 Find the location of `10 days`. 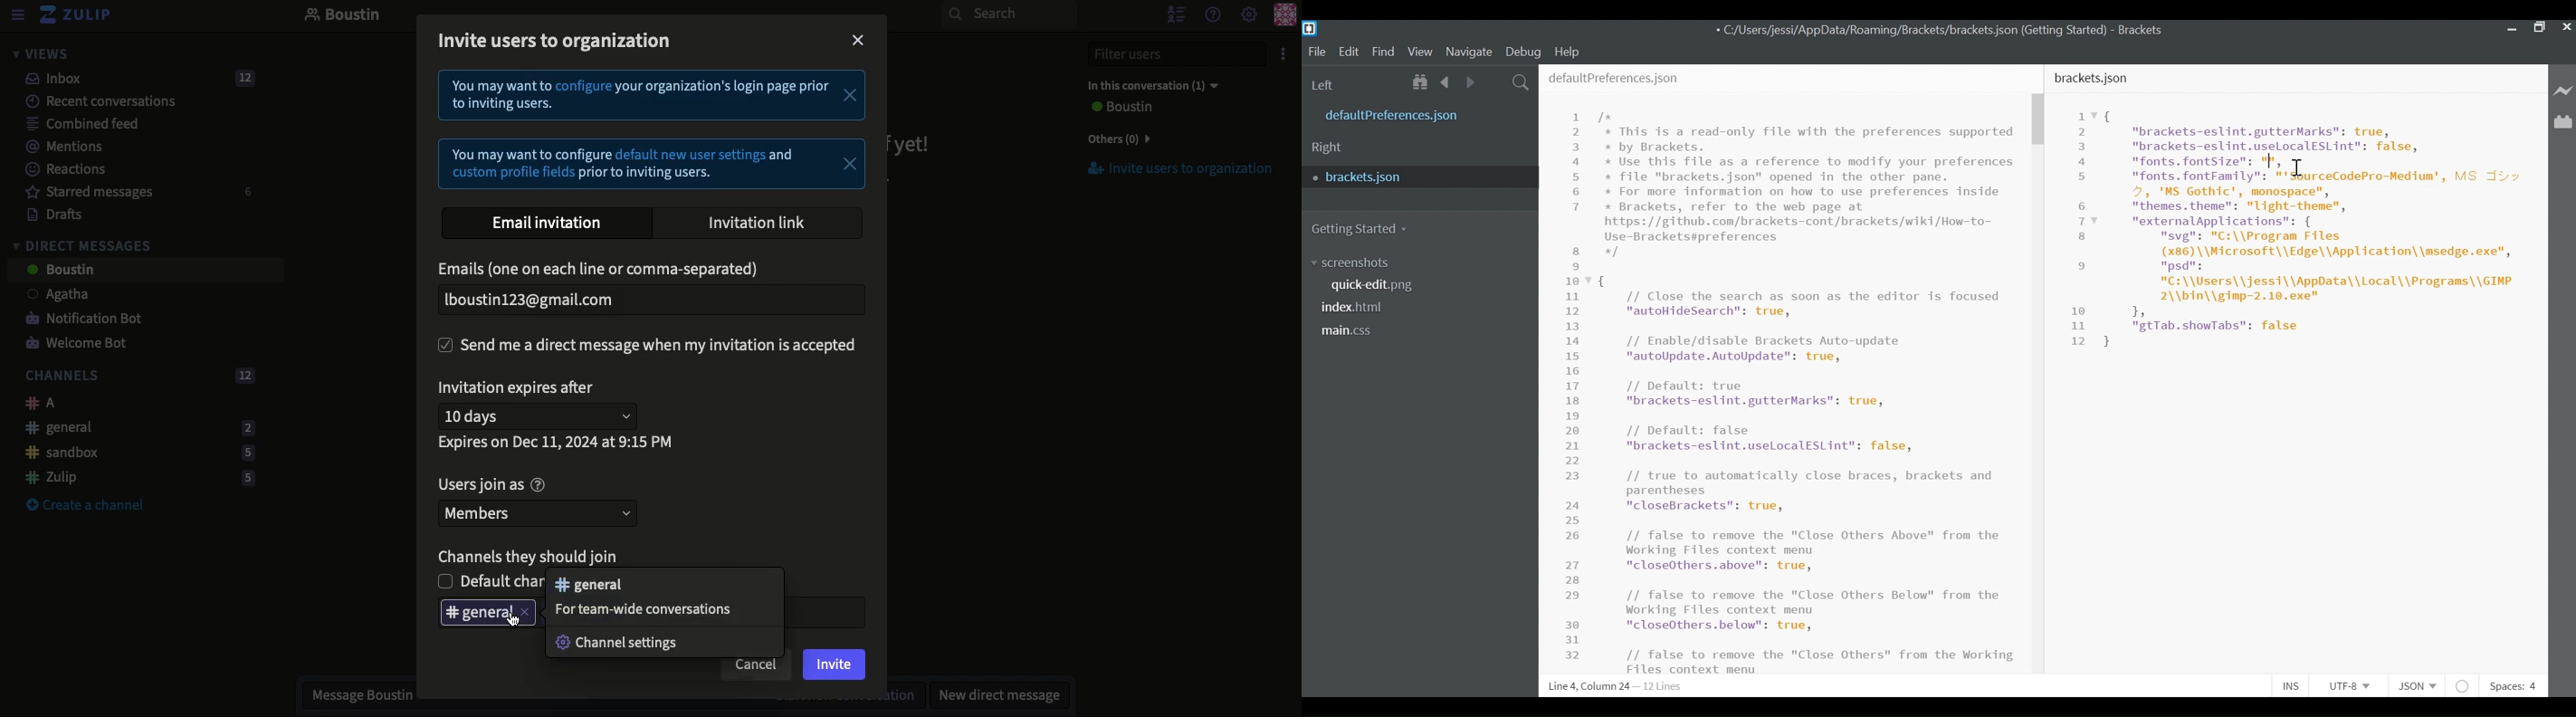

10 days is located at coordinates (542, 416).